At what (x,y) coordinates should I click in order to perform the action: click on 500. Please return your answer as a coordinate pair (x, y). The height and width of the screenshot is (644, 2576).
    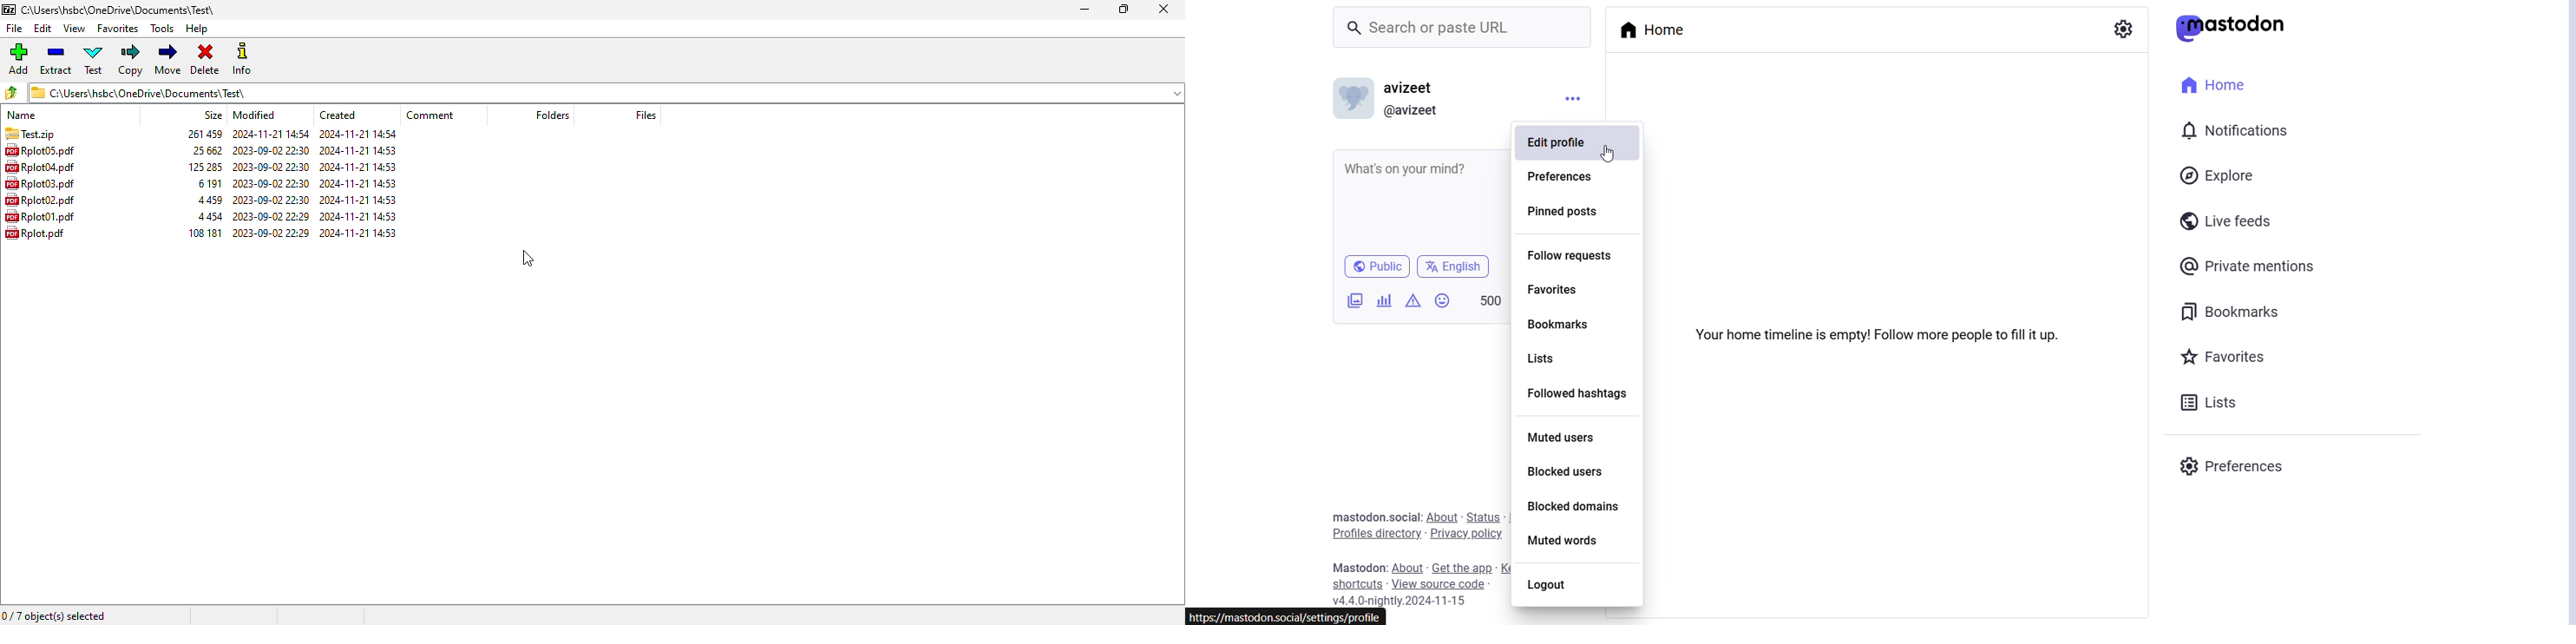
    Looking at the image, I should click on (1491, 299).